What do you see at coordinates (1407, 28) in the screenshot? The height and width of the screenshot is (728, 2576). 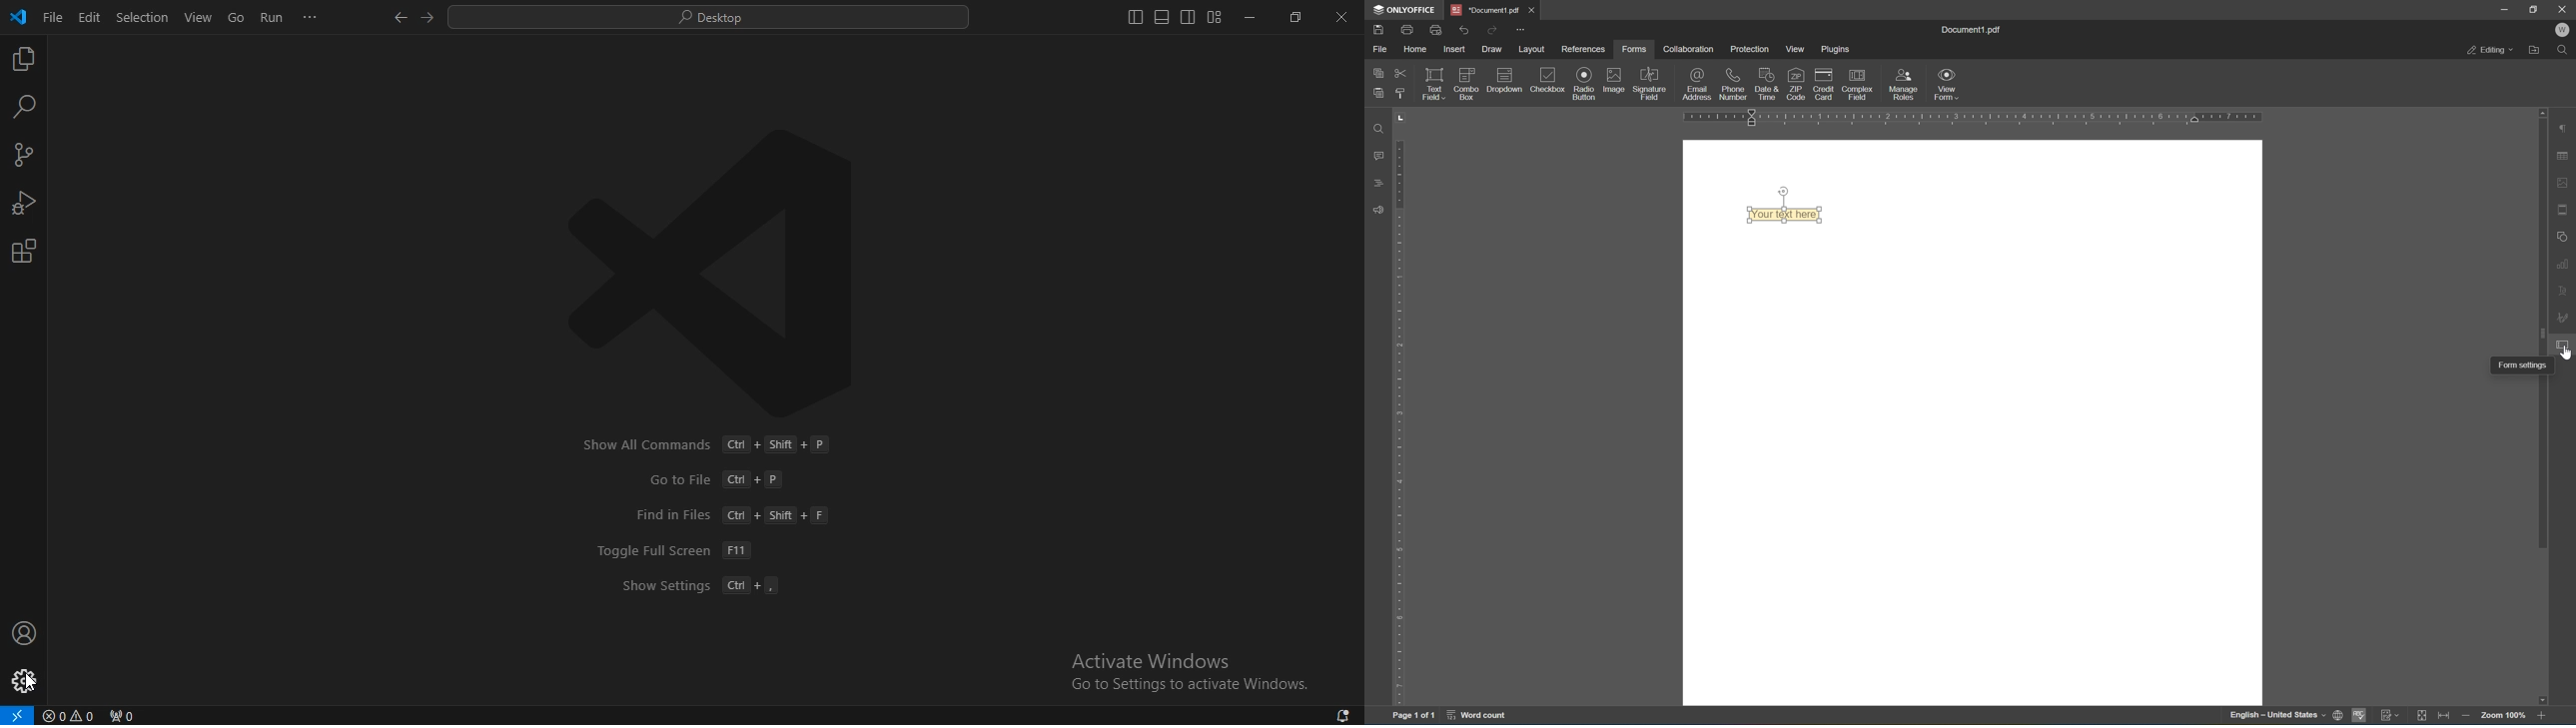 I see `print` at bounding box center [1407, 28].